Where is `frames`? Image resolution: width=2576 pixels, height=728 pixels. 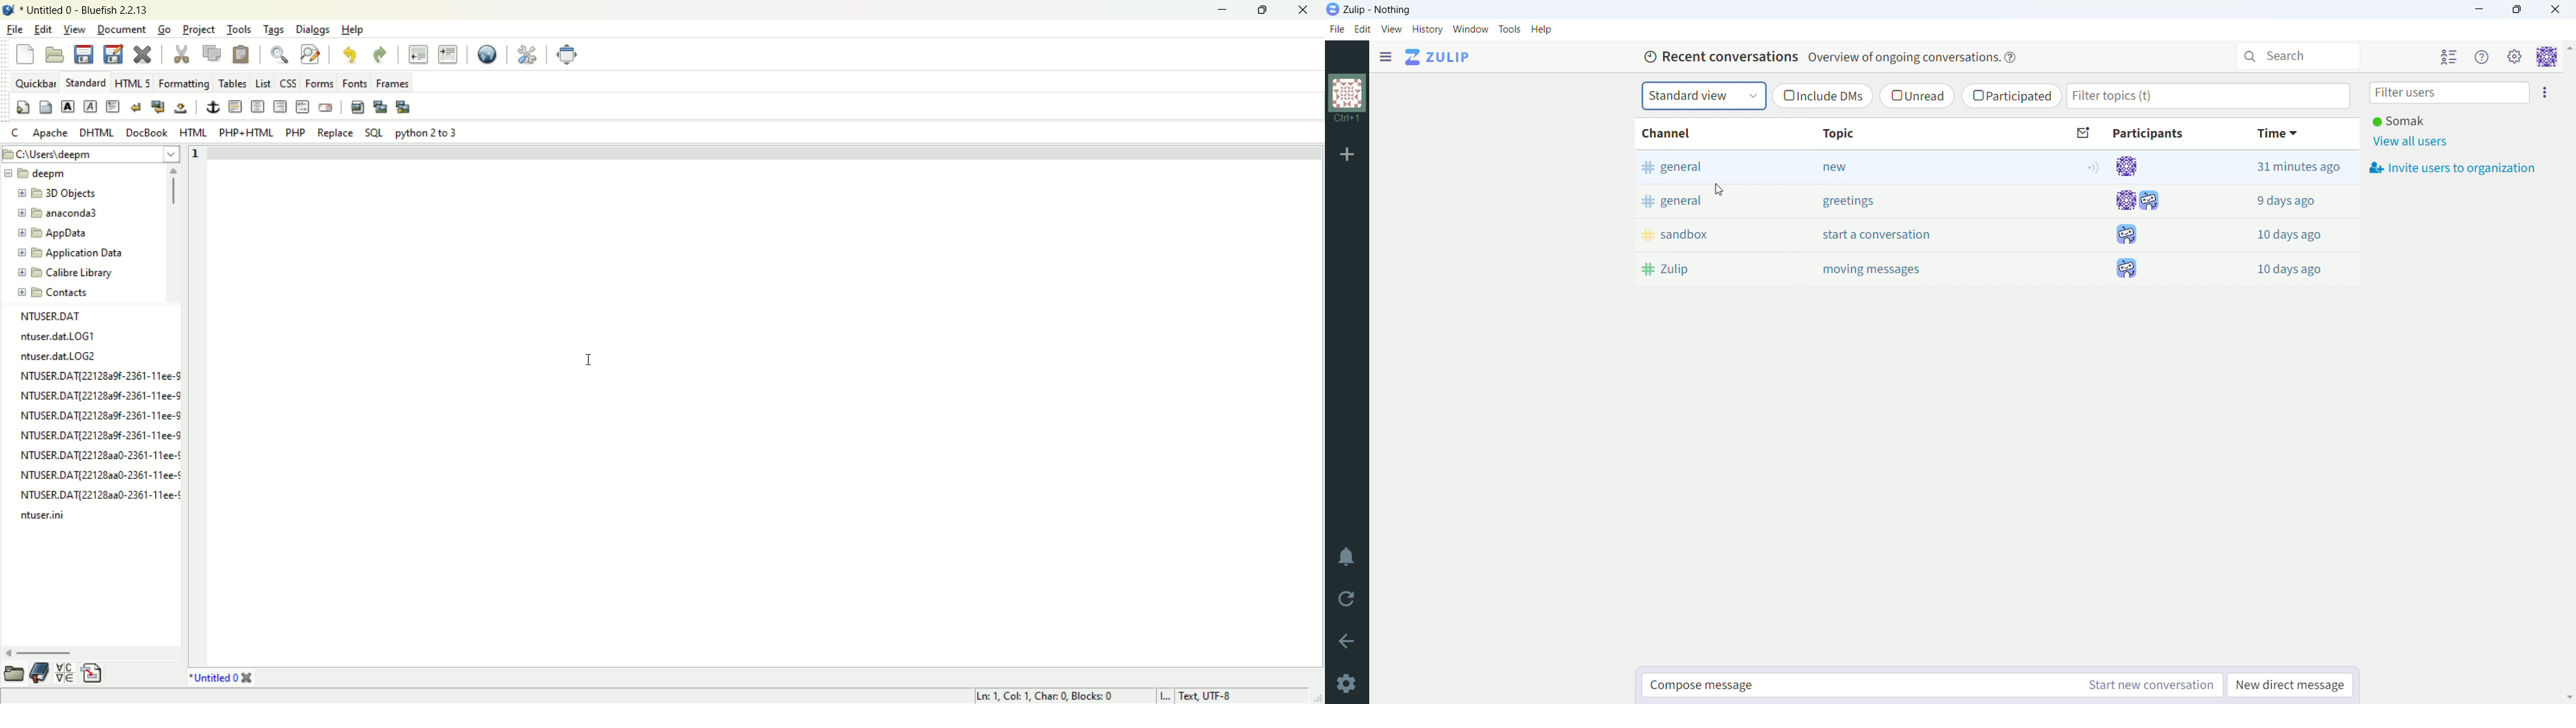
frames is located at coordinates (395, 84).